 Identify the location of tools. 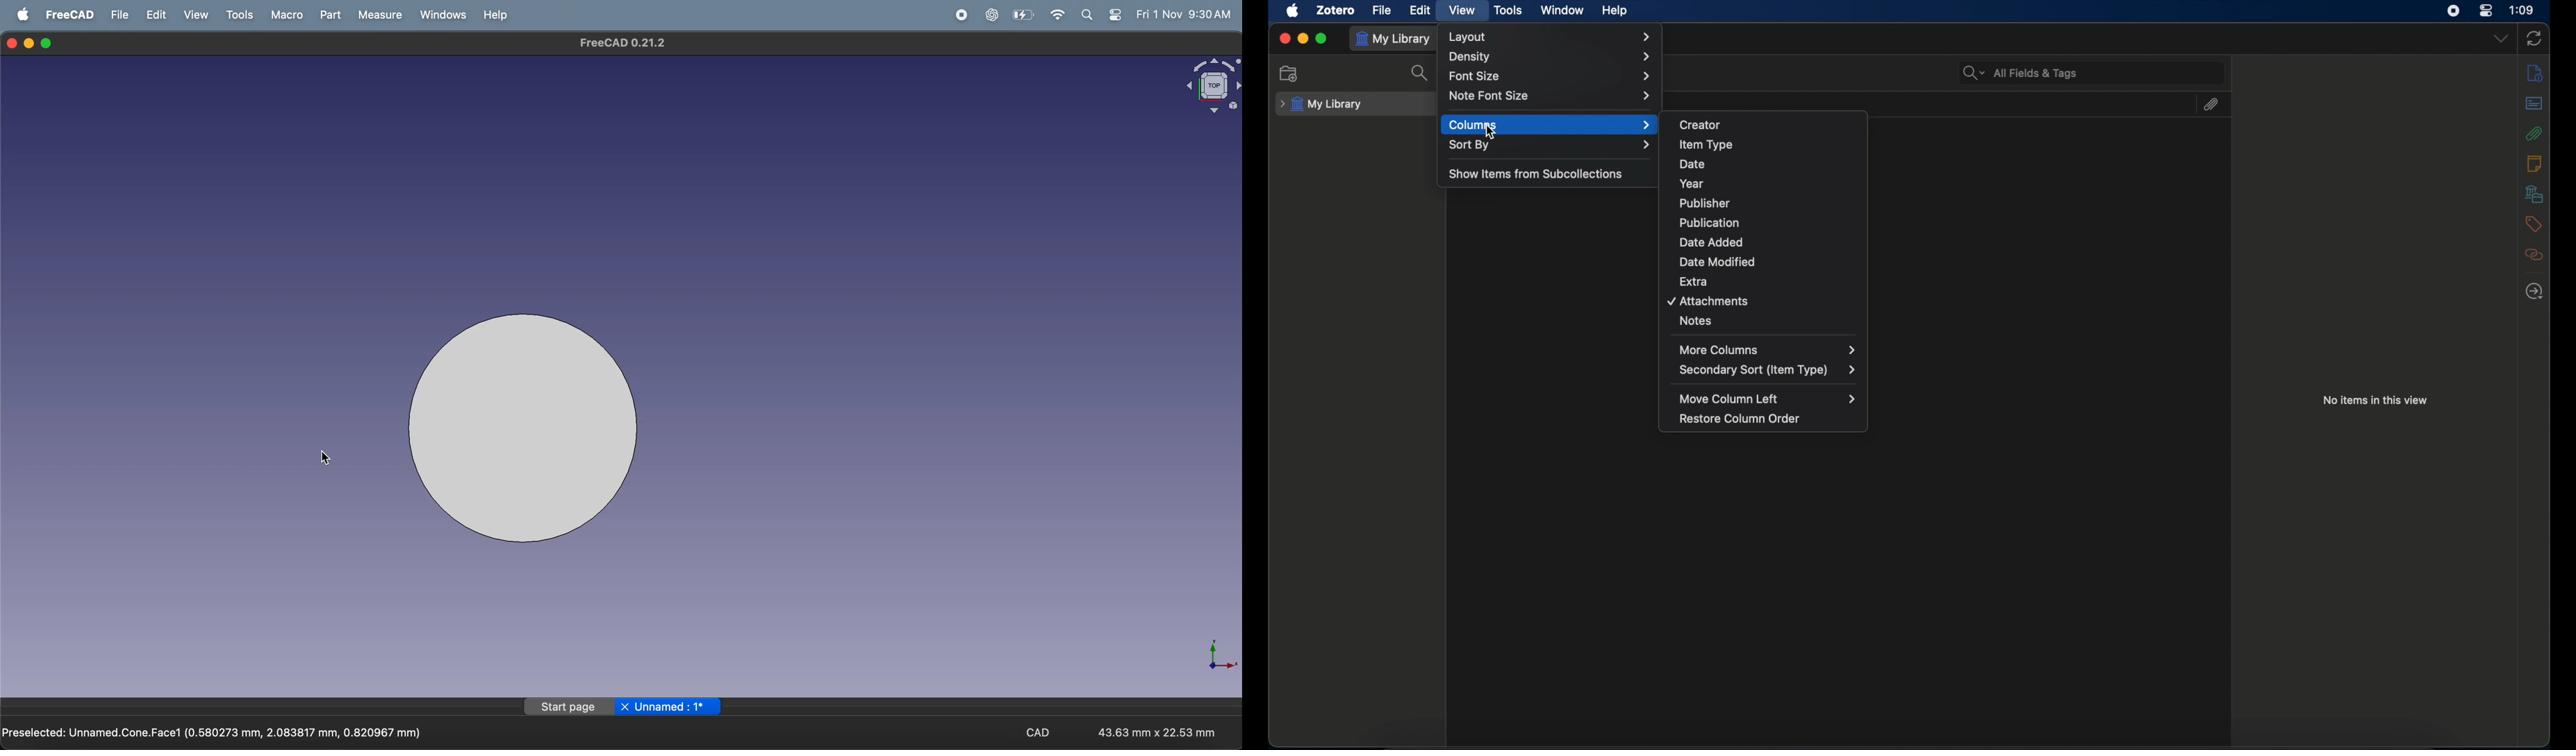
(1509, 10).